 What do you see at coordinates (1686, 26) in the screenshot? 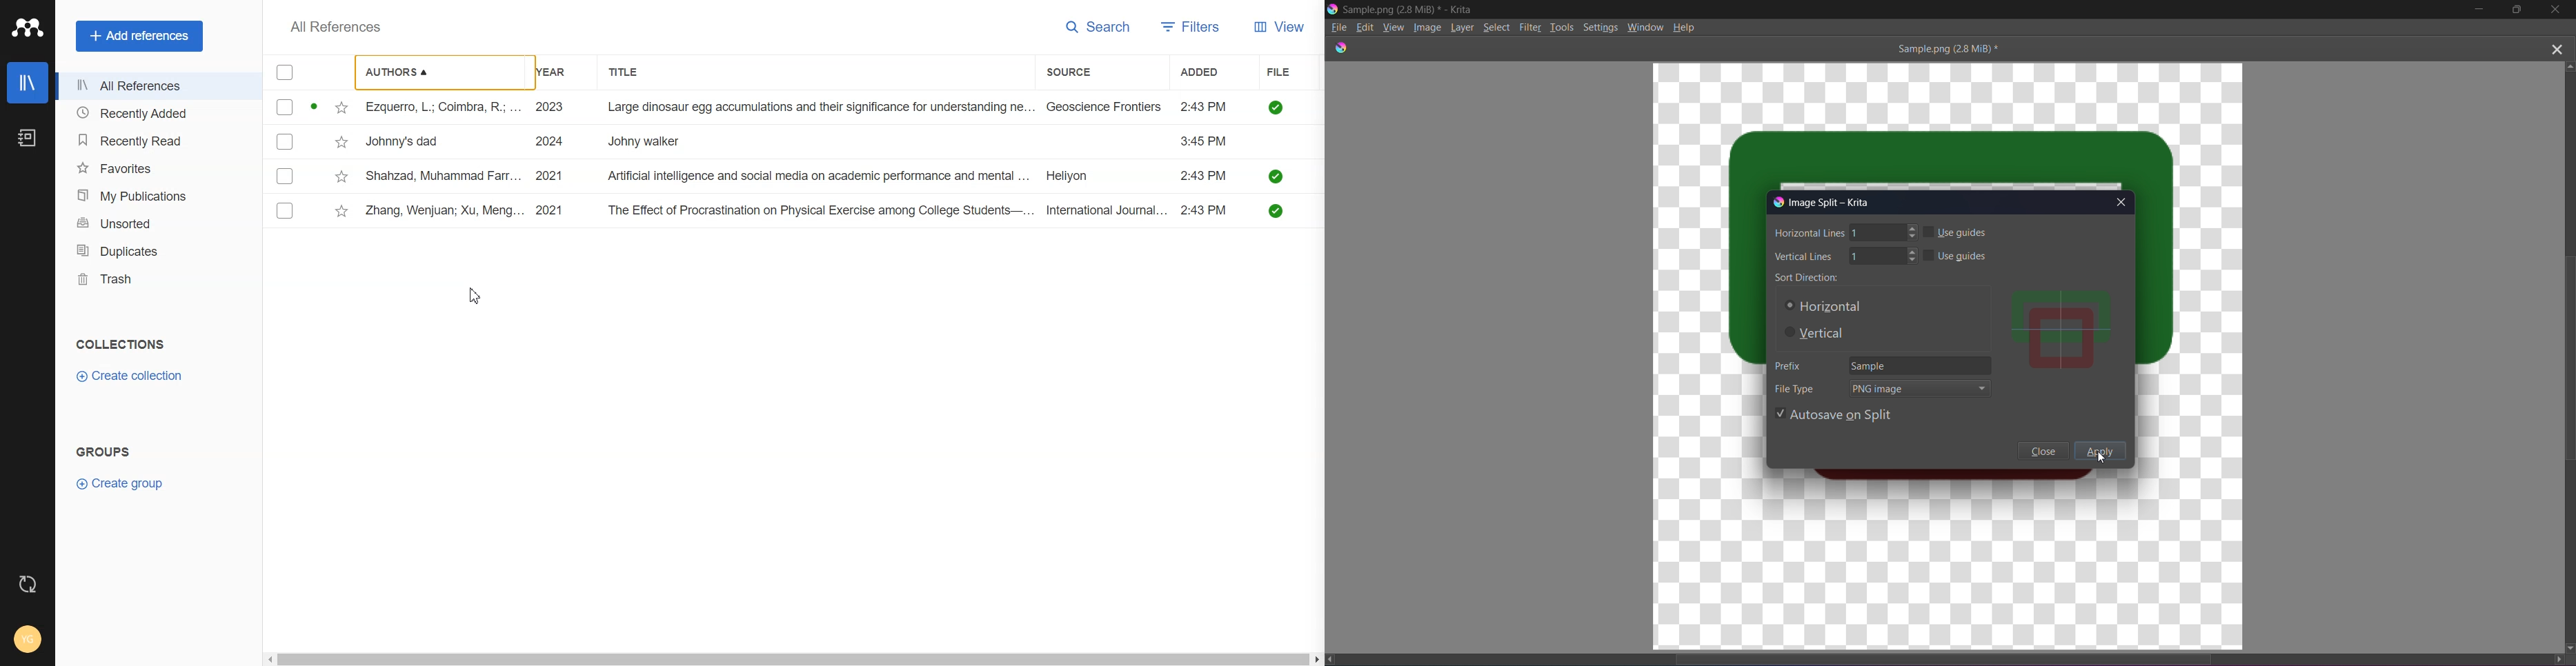
I see `Help` at bounding box center [1686, 26].